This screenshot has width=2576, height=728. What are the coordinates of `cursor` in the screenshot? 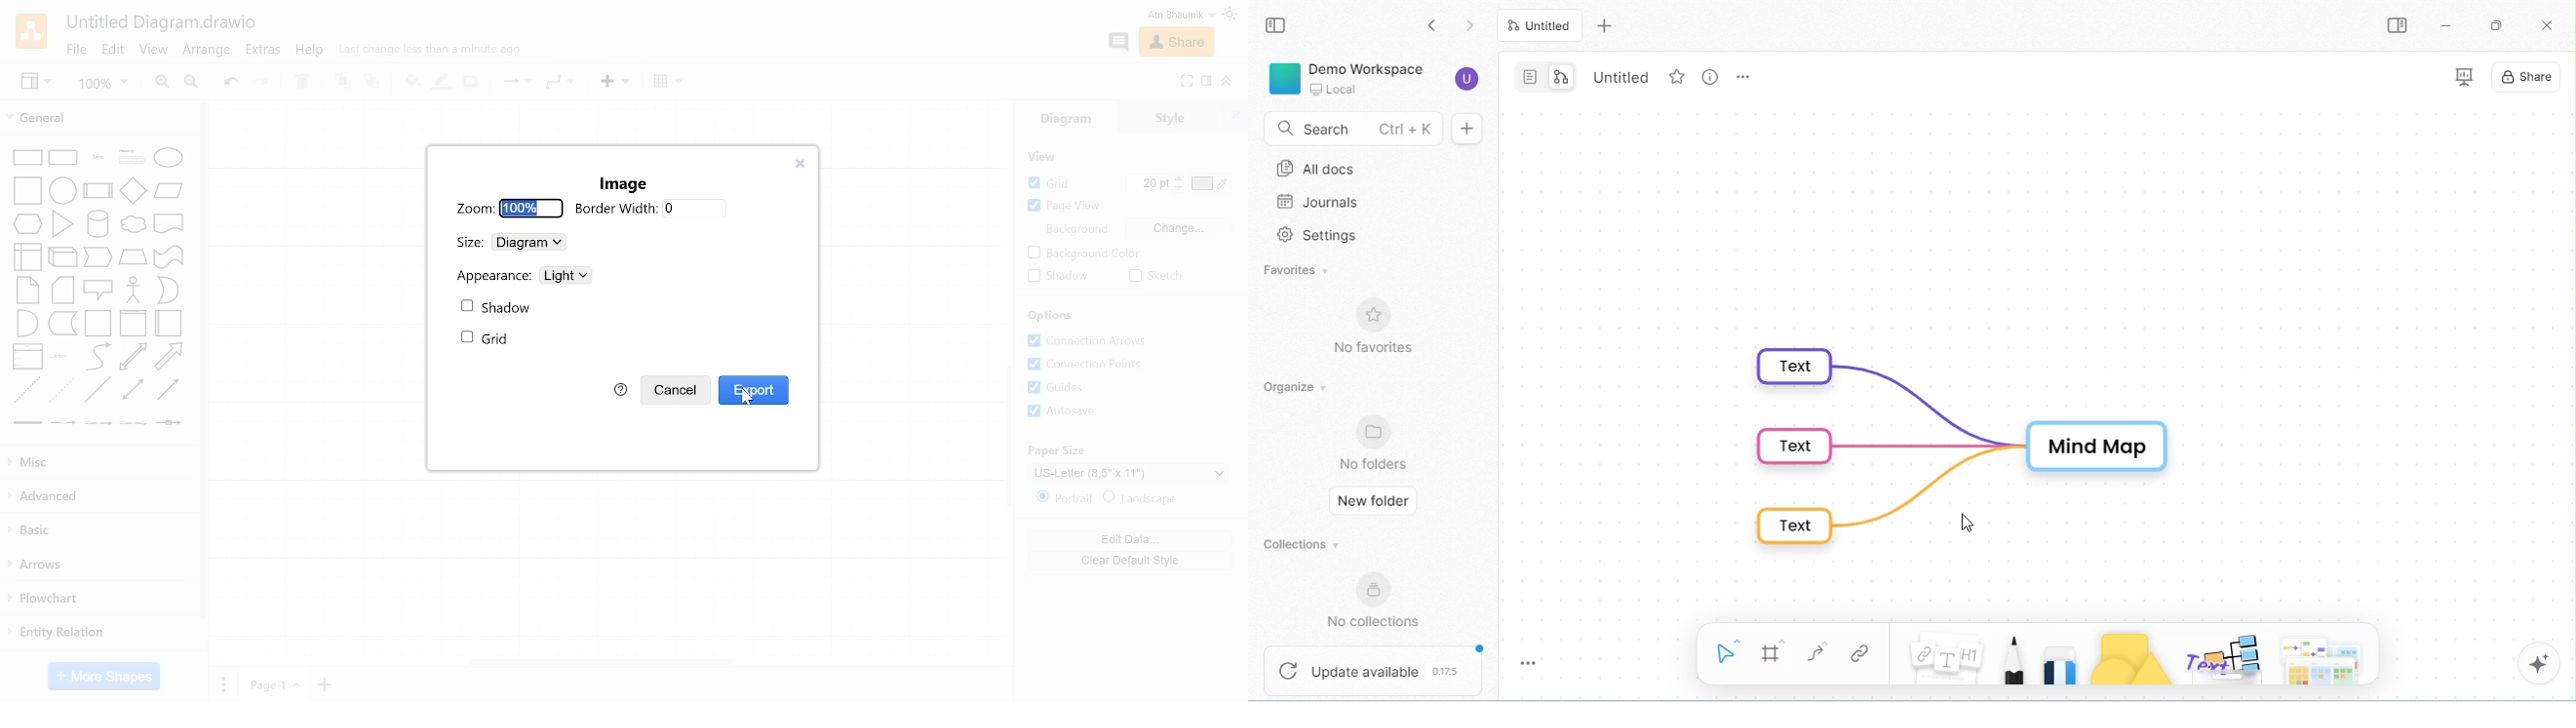 It's located at (1971, 523).